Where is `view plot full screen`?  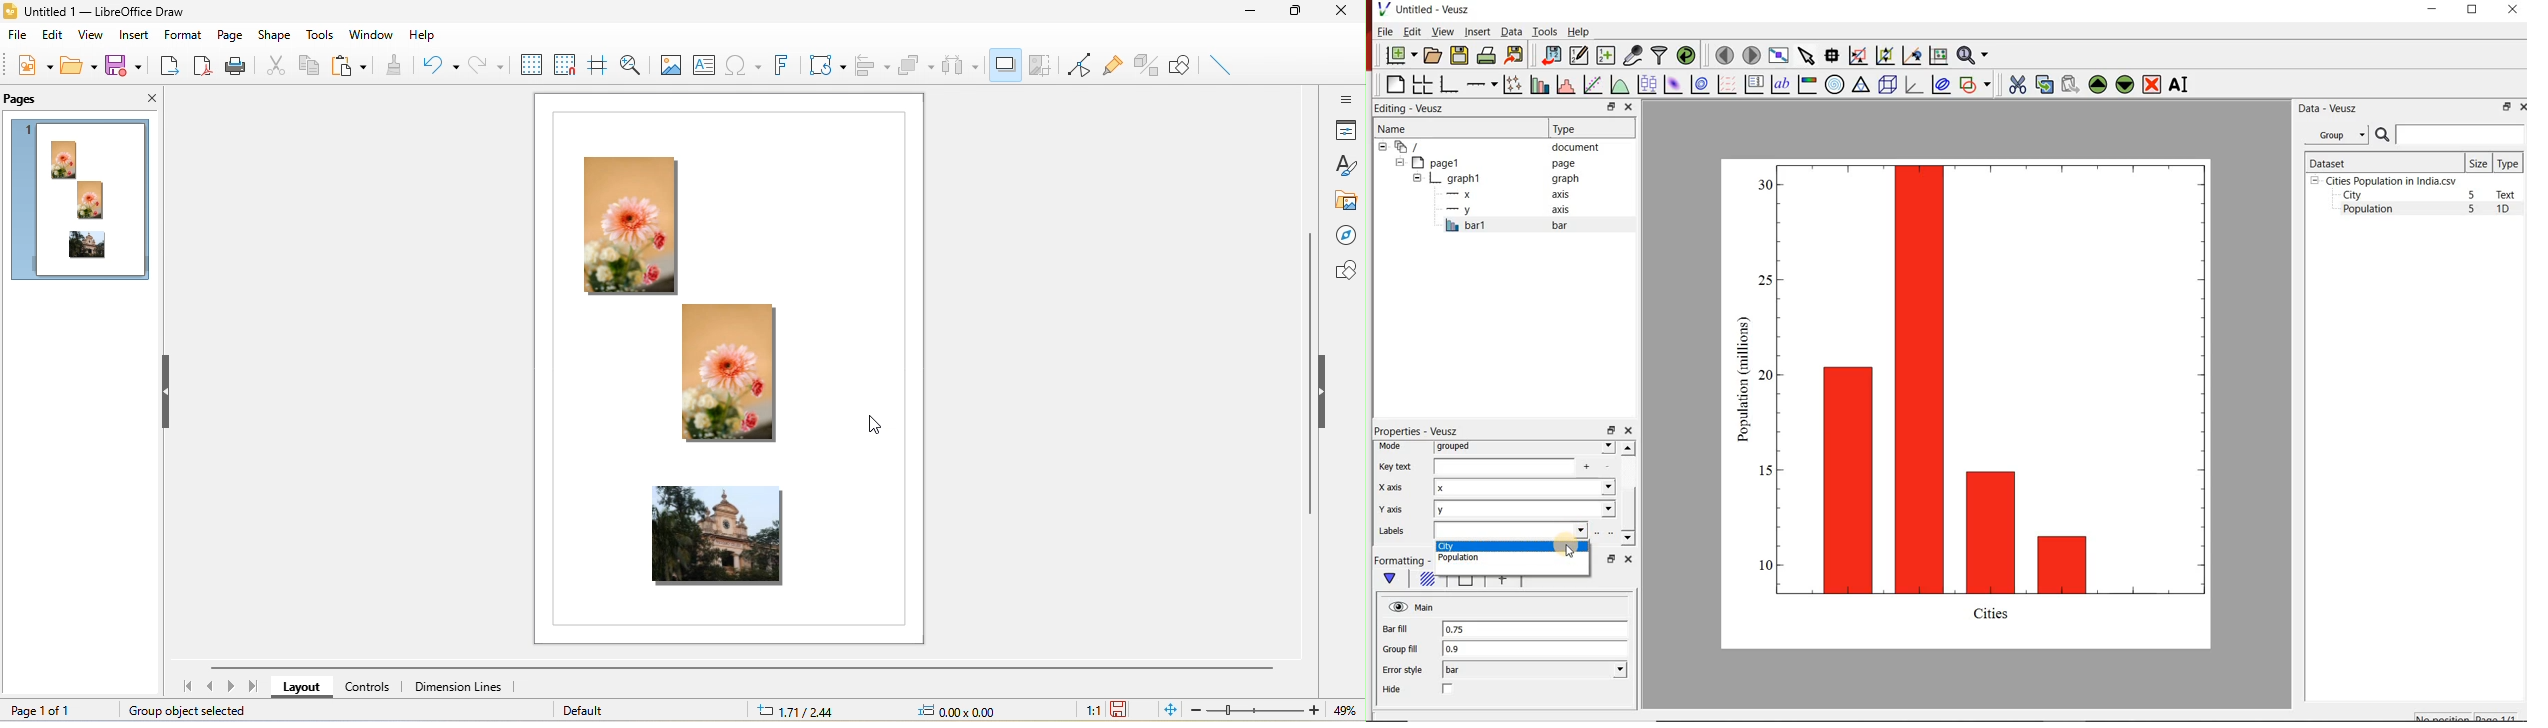 view plot full screen is located at coordinates (1779, 55).